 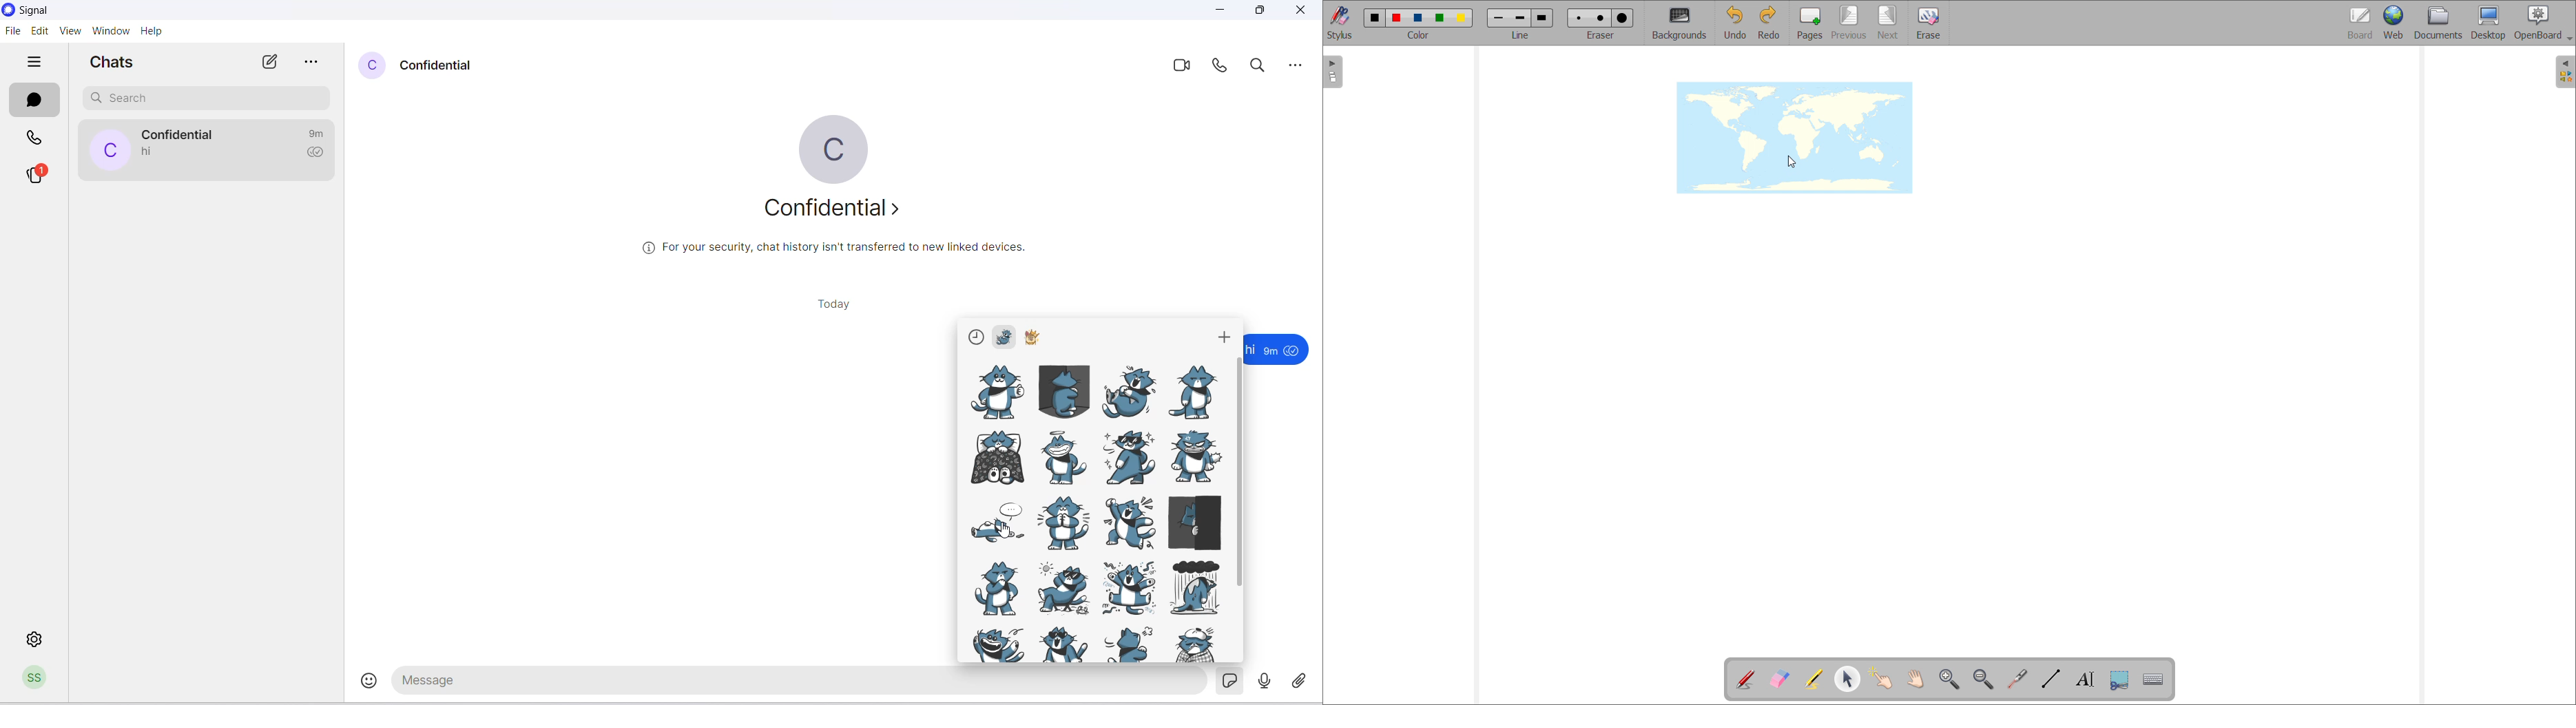 I want to click on 9 m, so click(x=1271, y=351).